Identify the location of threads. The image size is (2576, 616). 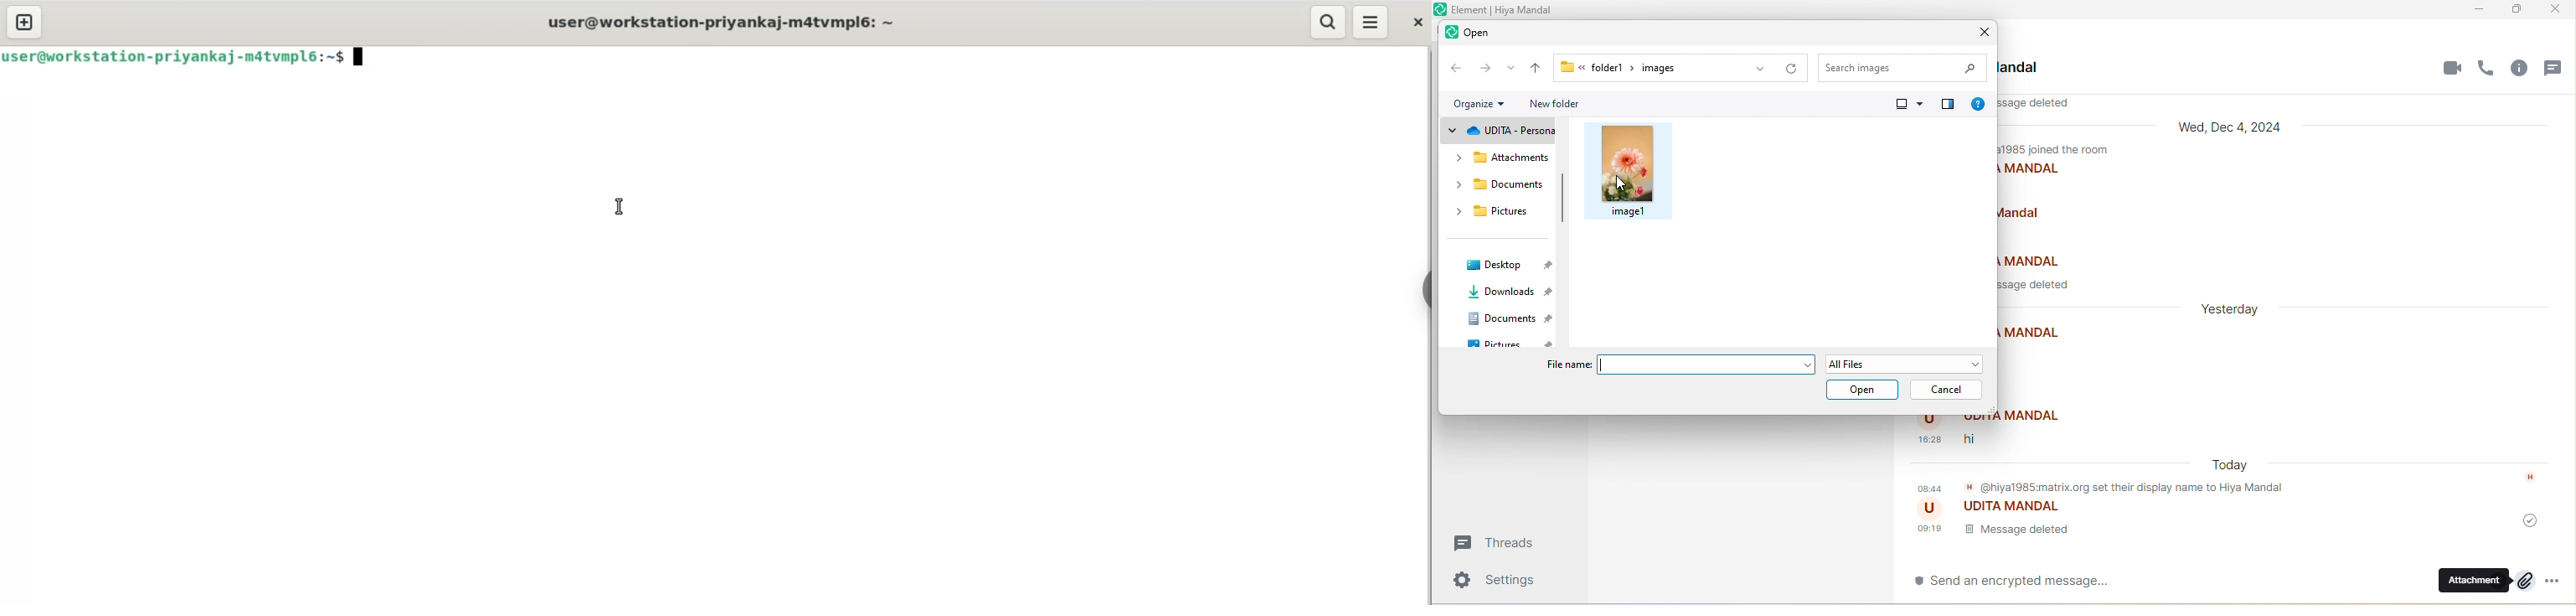
(2558, 70).